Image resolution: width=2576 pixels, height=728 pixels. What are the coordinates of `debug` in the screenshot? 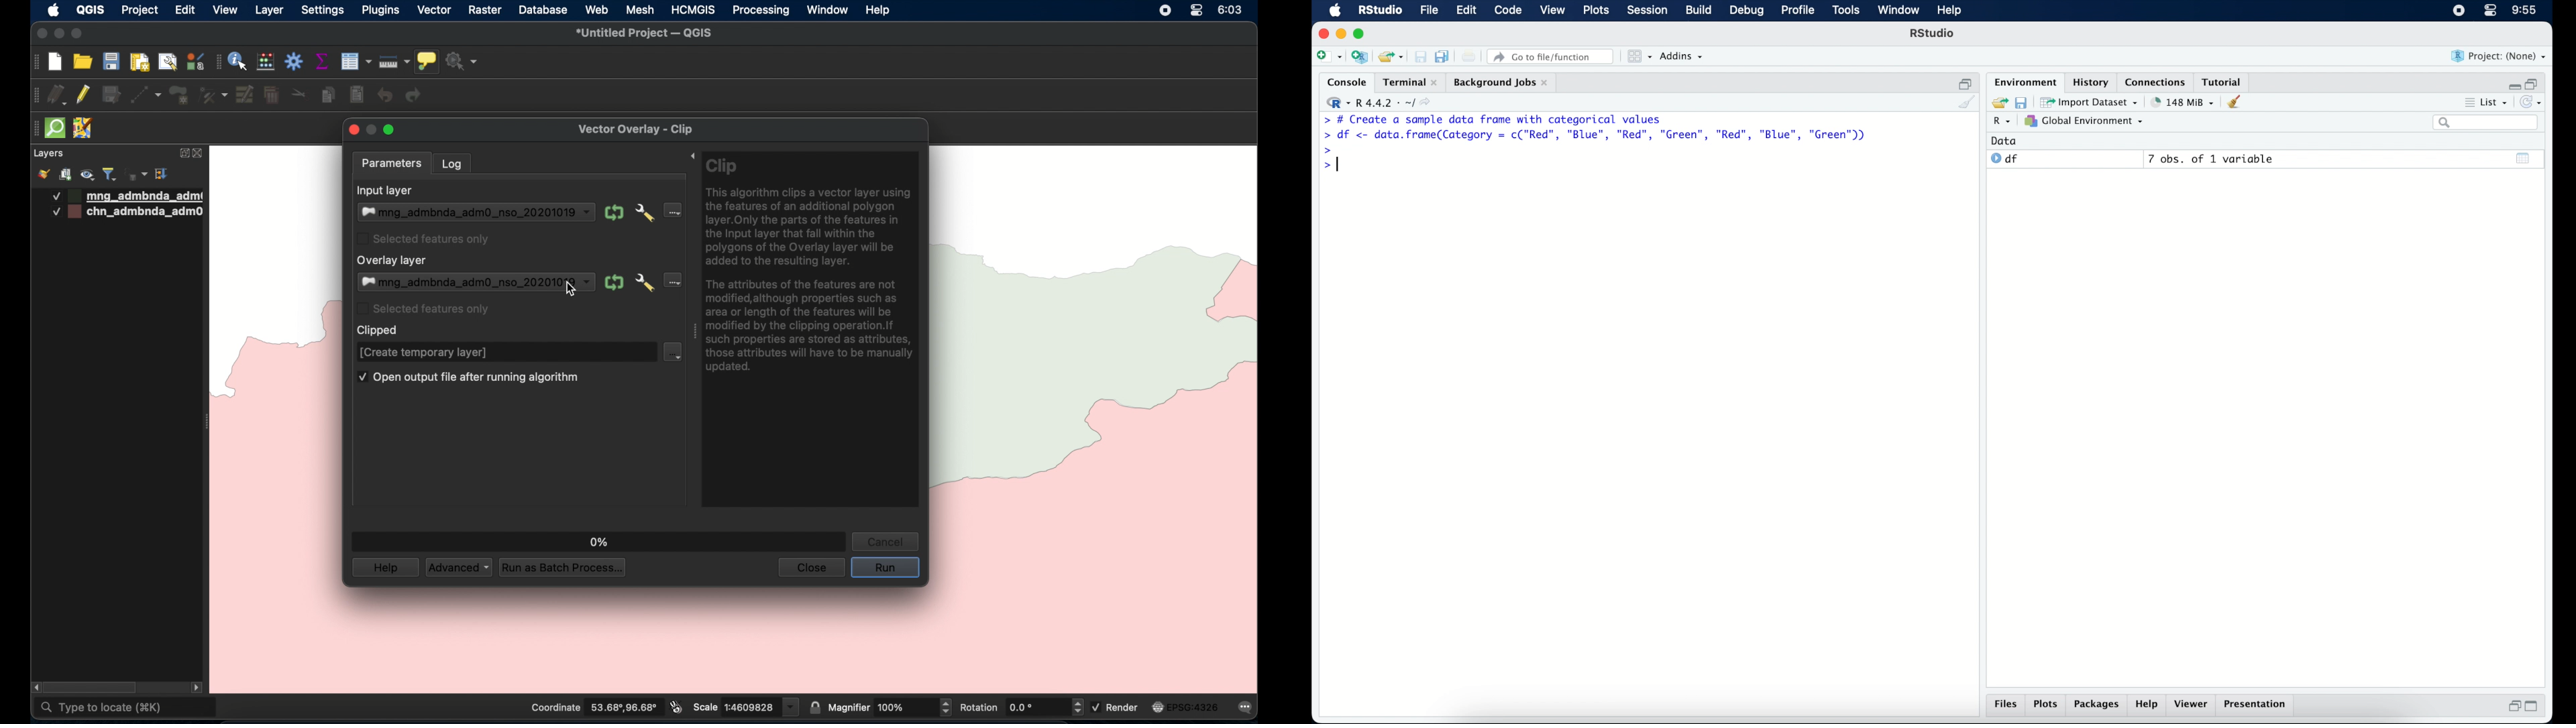 It's located at (1746, 11).